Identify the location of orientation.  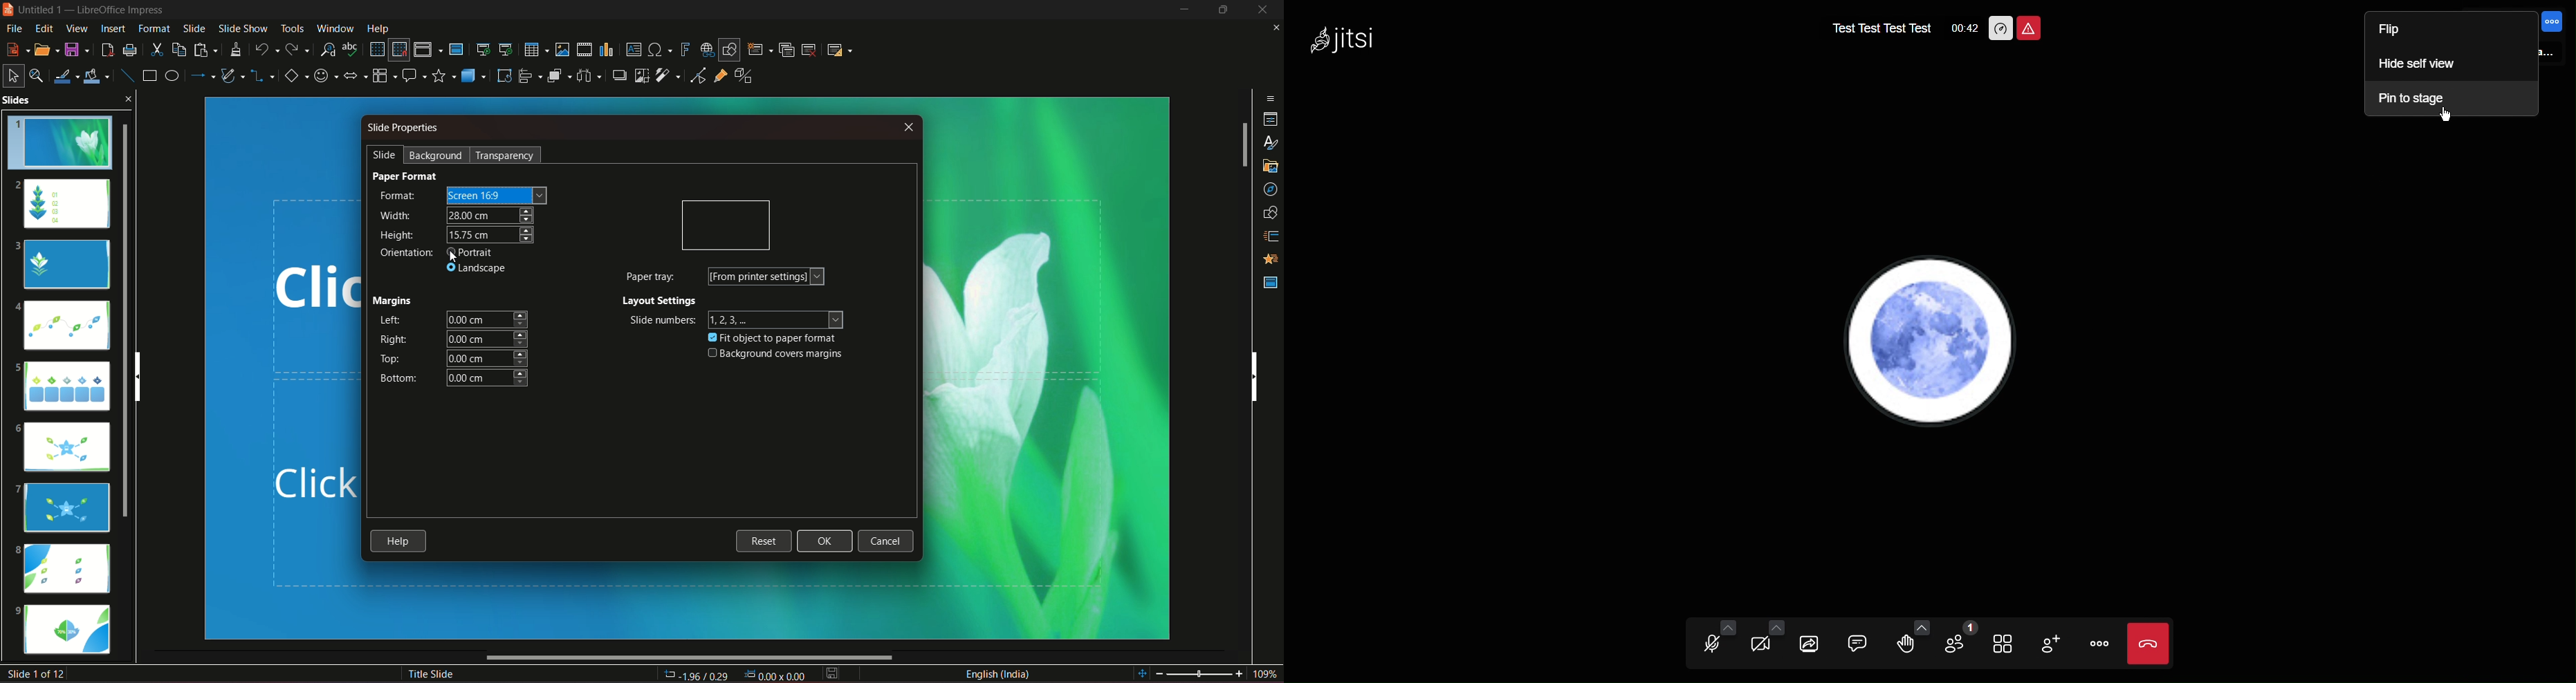
(731, 224).